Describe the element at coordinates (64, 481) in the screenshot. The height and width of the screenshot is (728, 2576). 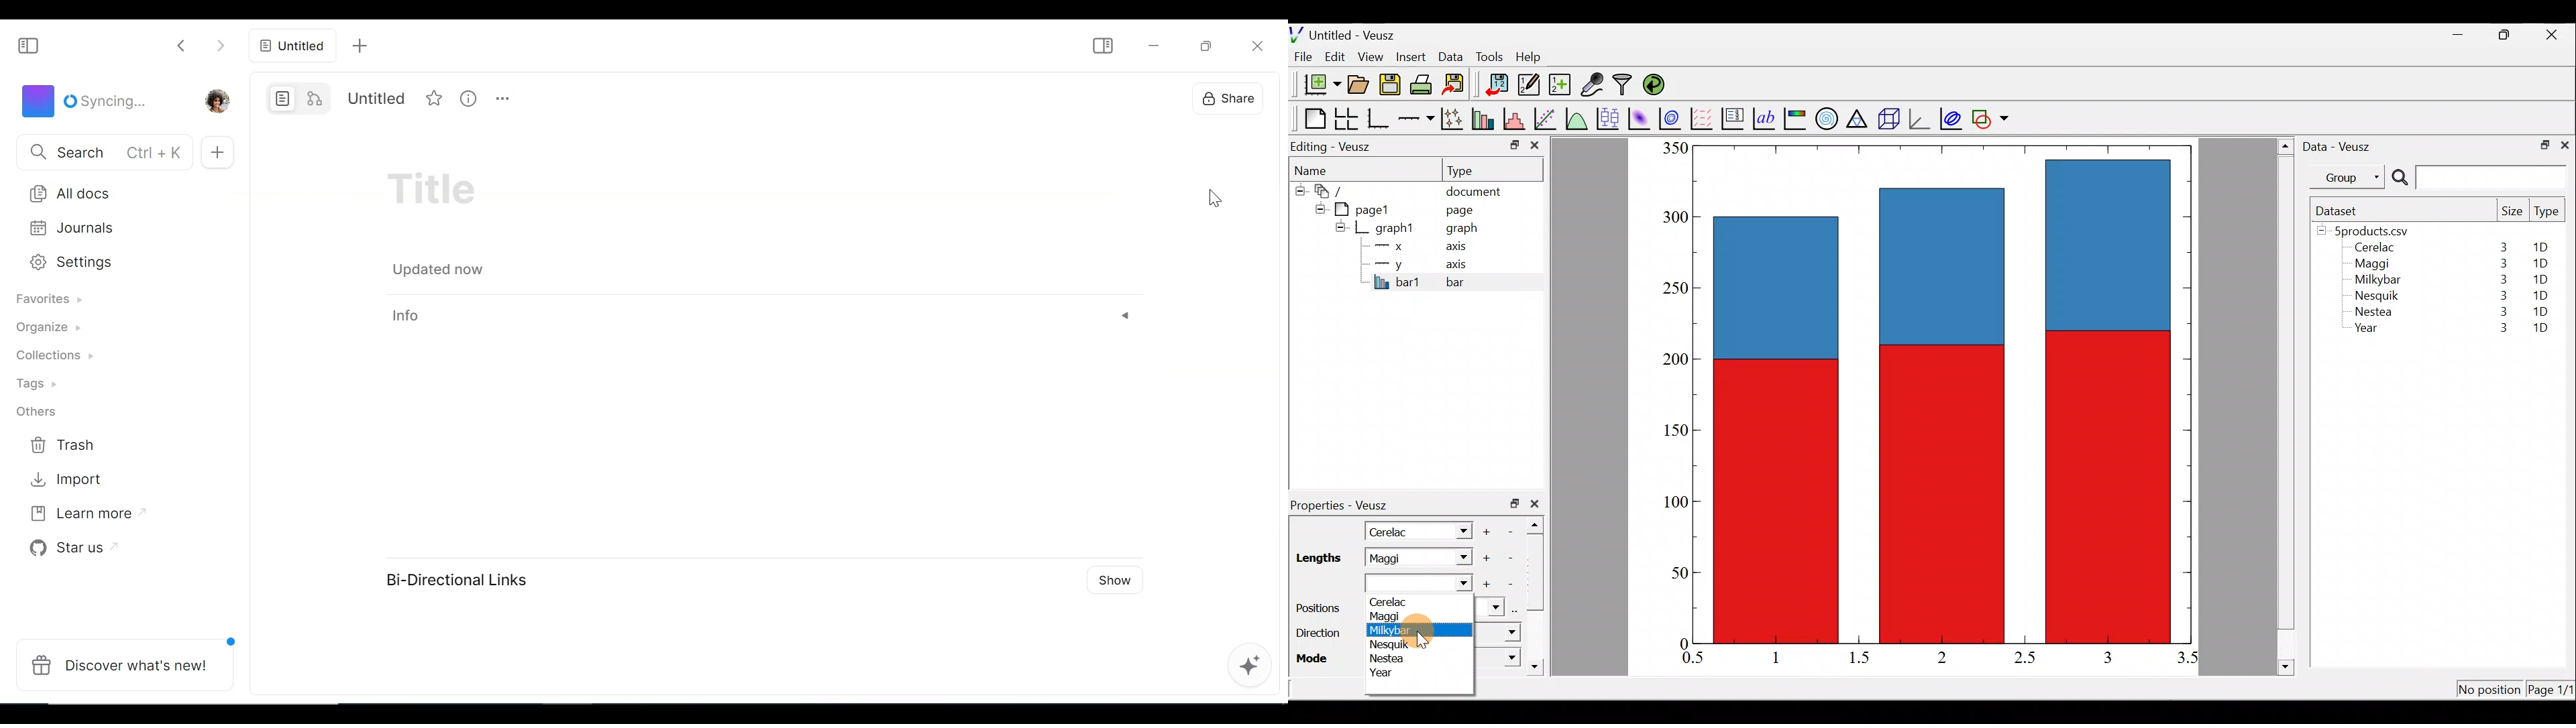
I see `Import` at that location.